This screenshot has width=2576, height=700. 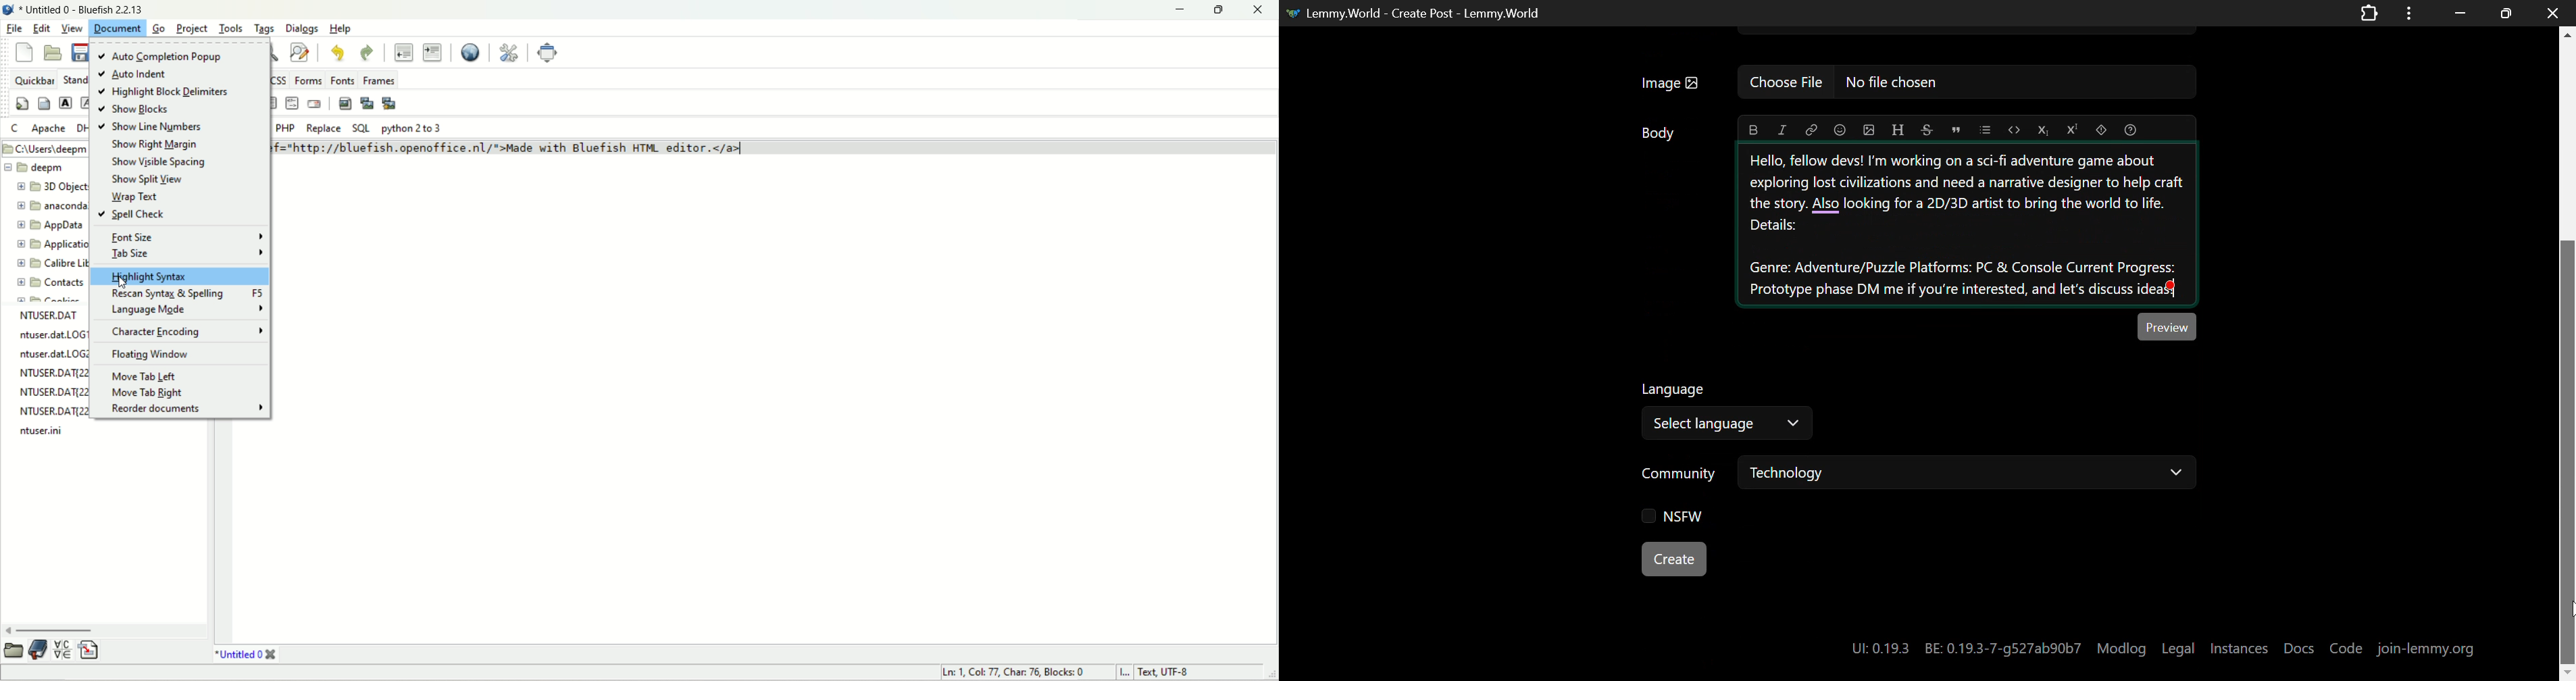 I want to click on quote, so click(x=1954, y=129).